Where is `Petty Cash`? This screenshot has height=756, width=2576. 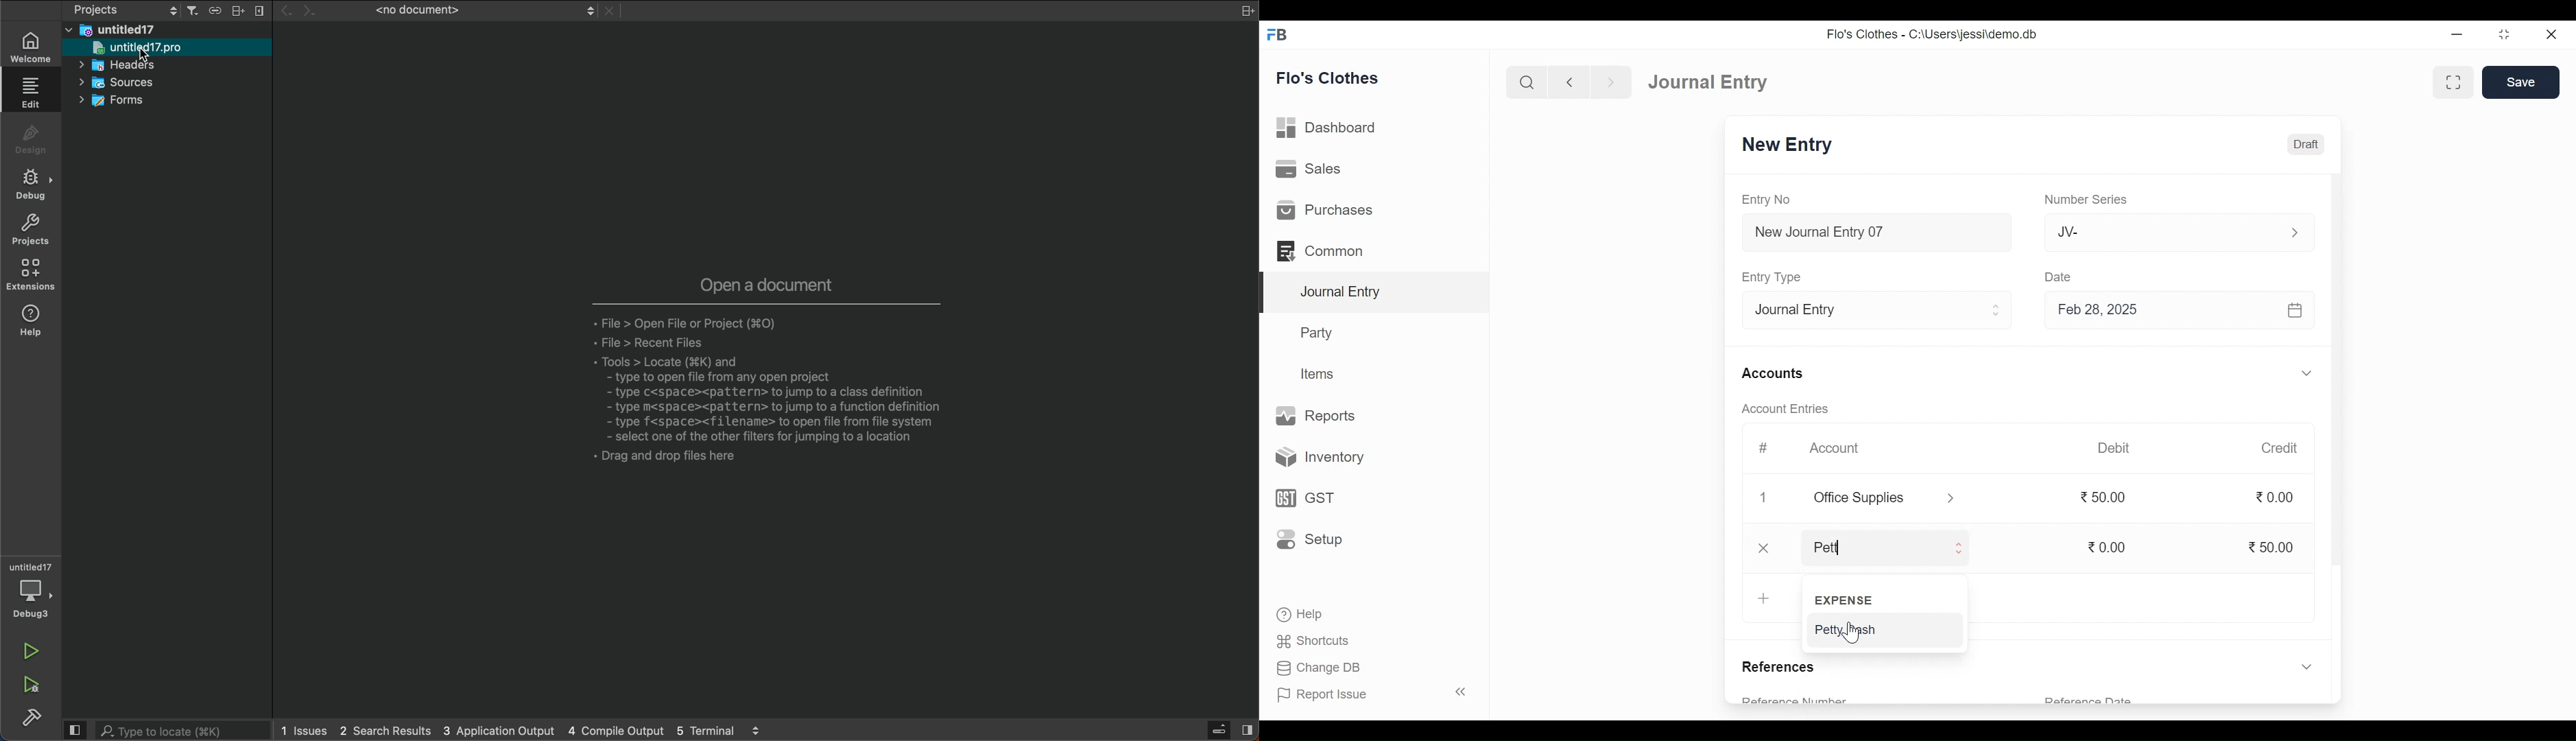 Petty Cash is located at coordinates (1853, 631).